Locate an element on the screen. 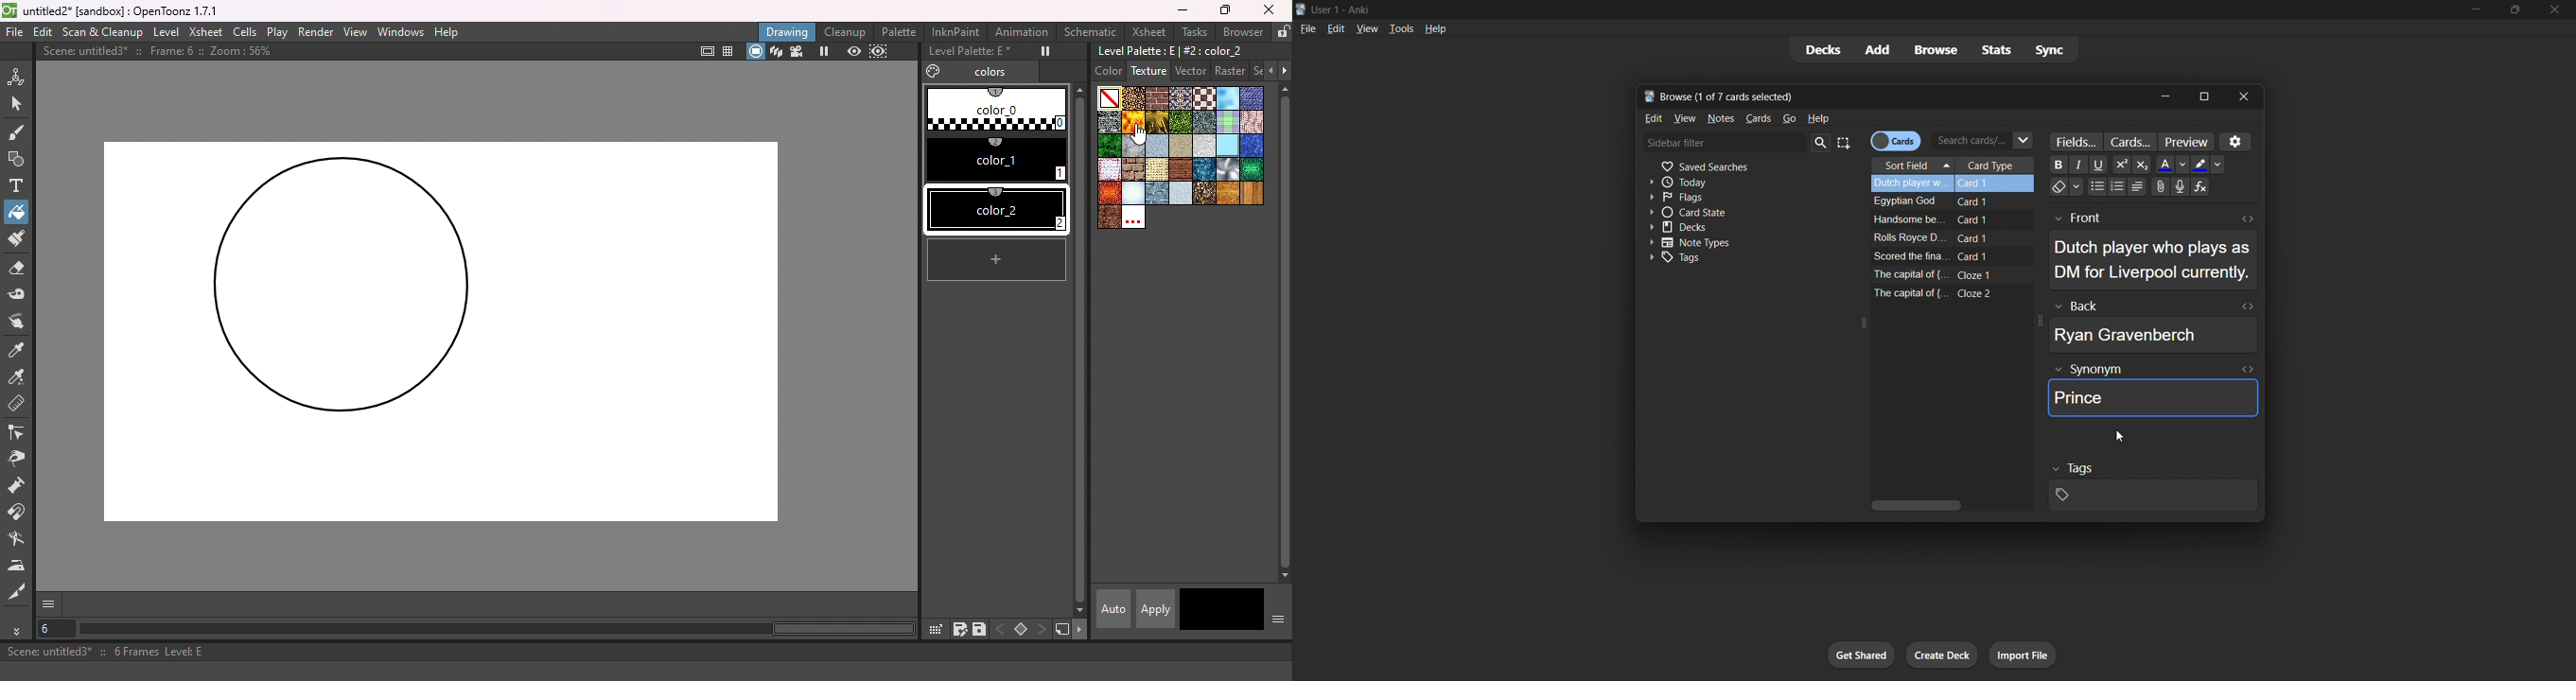  help is located at coordinates (1822, 118).